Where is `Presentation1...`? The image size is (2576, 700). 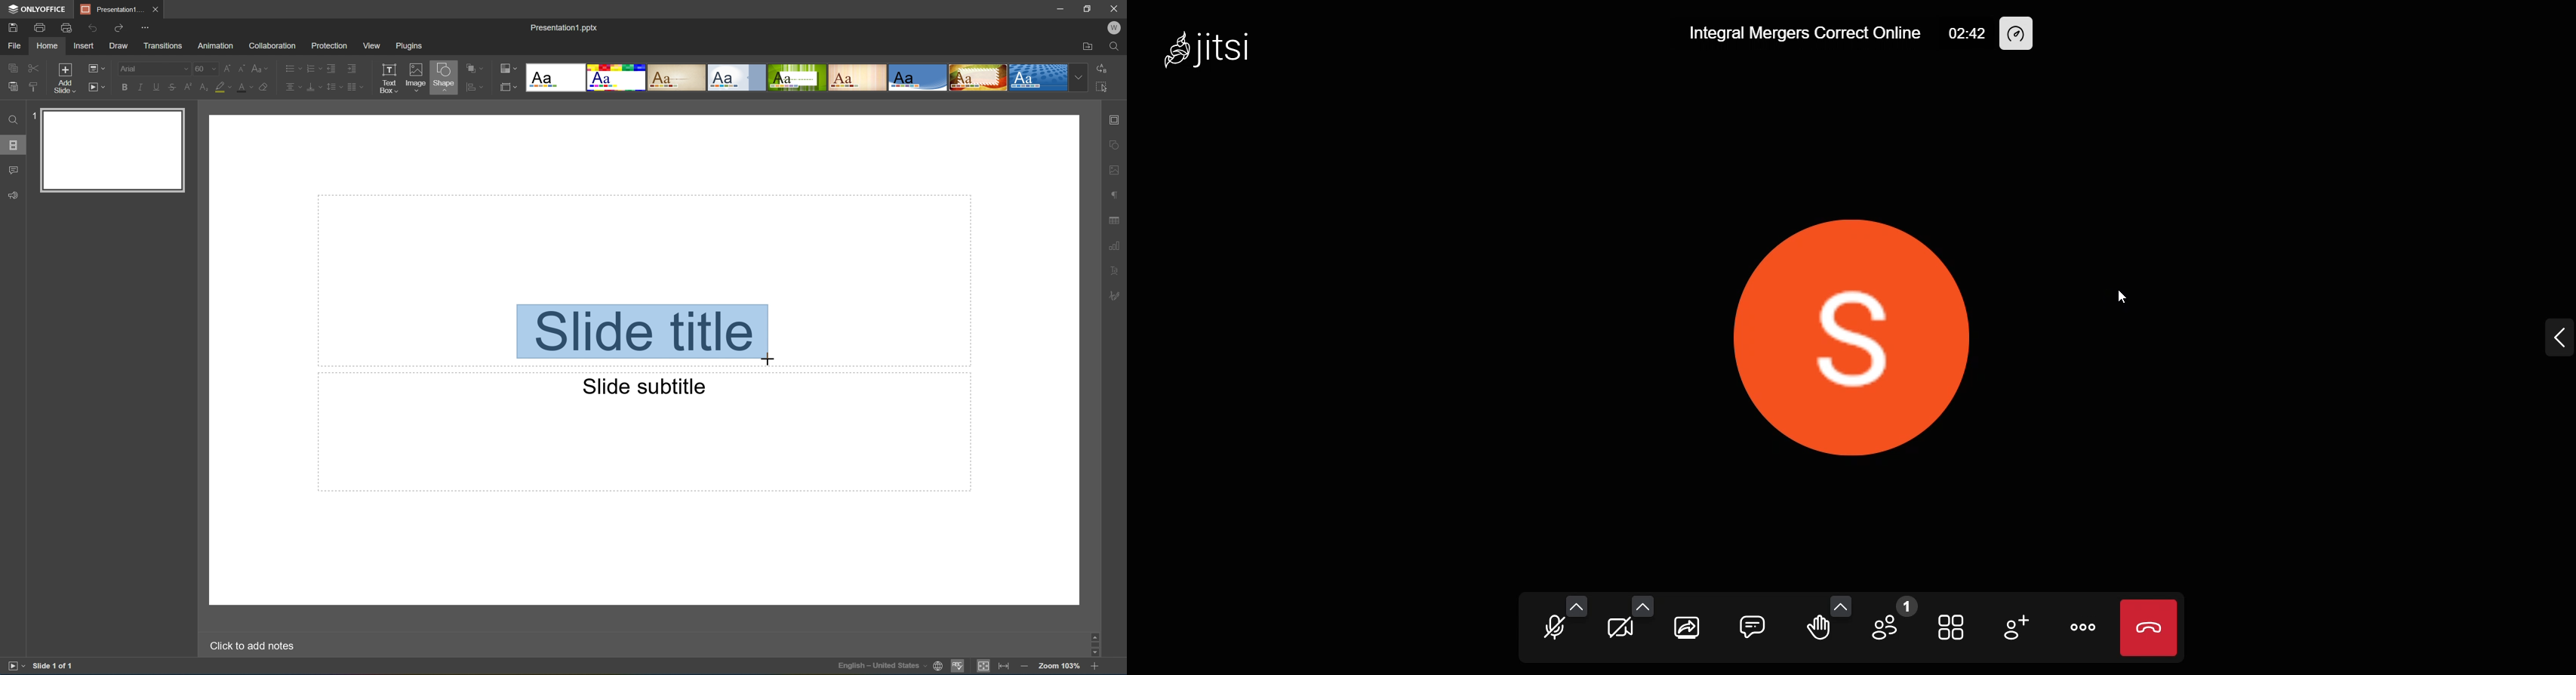 Presentation1... is located at coordinates (109, 9).